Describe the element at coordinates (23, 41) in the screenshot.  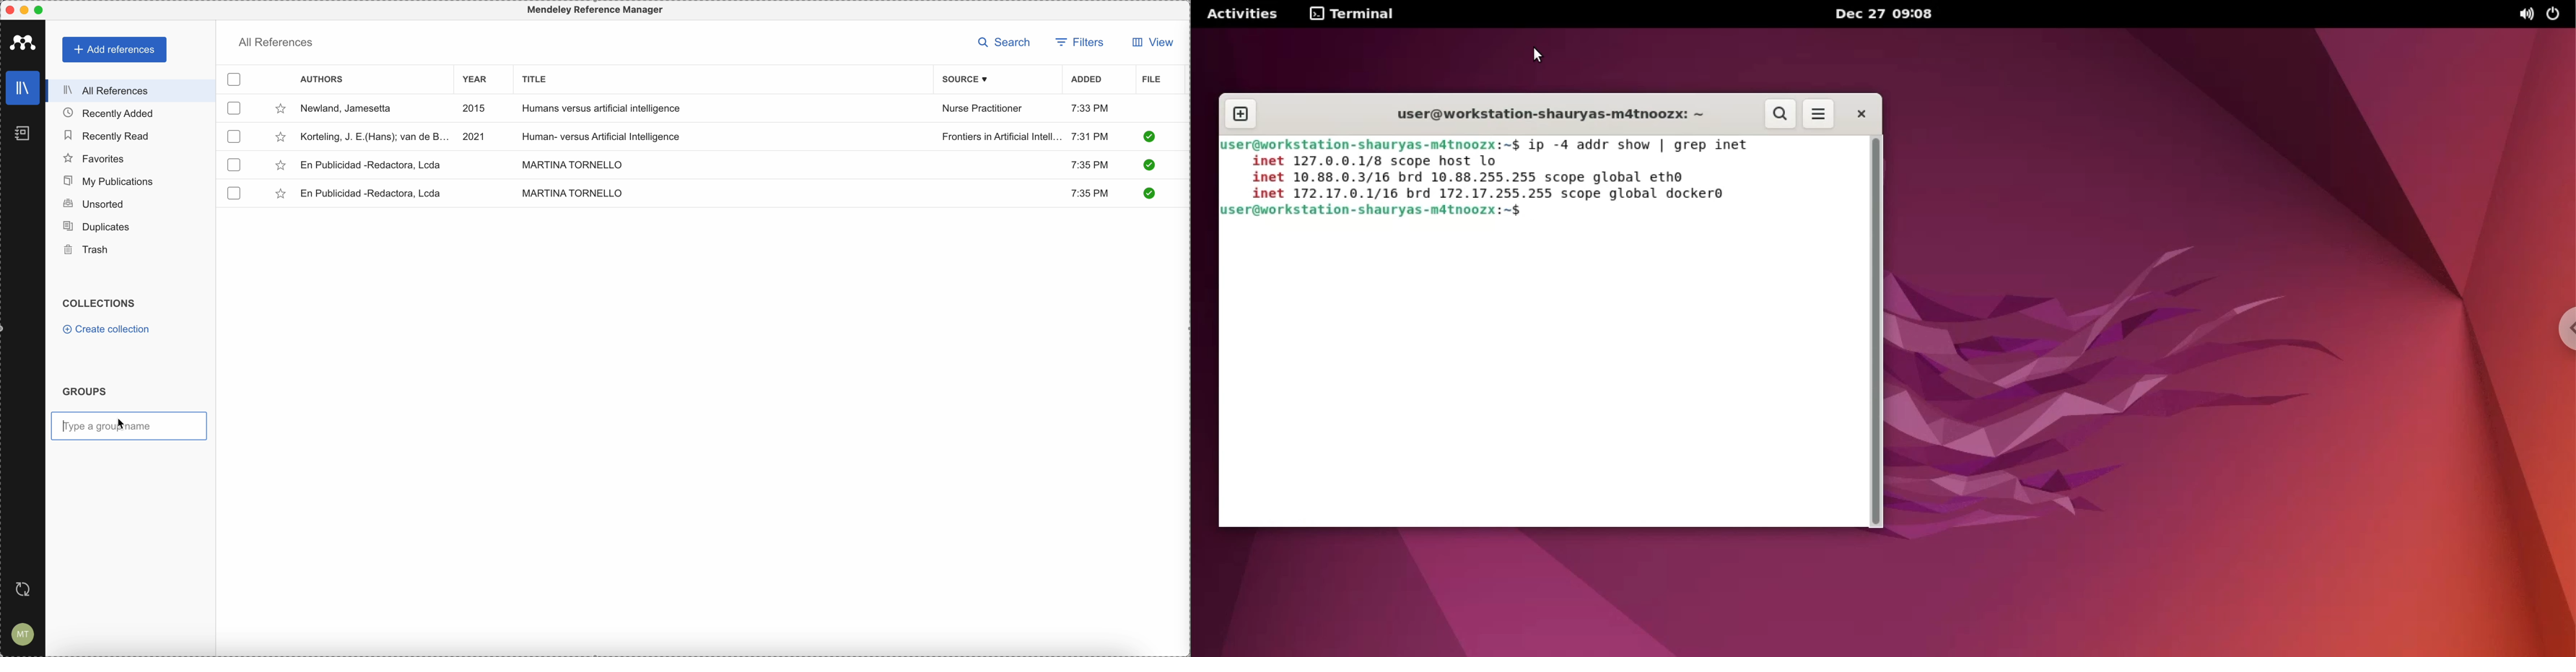
I see `Mendeley icon` at that location.